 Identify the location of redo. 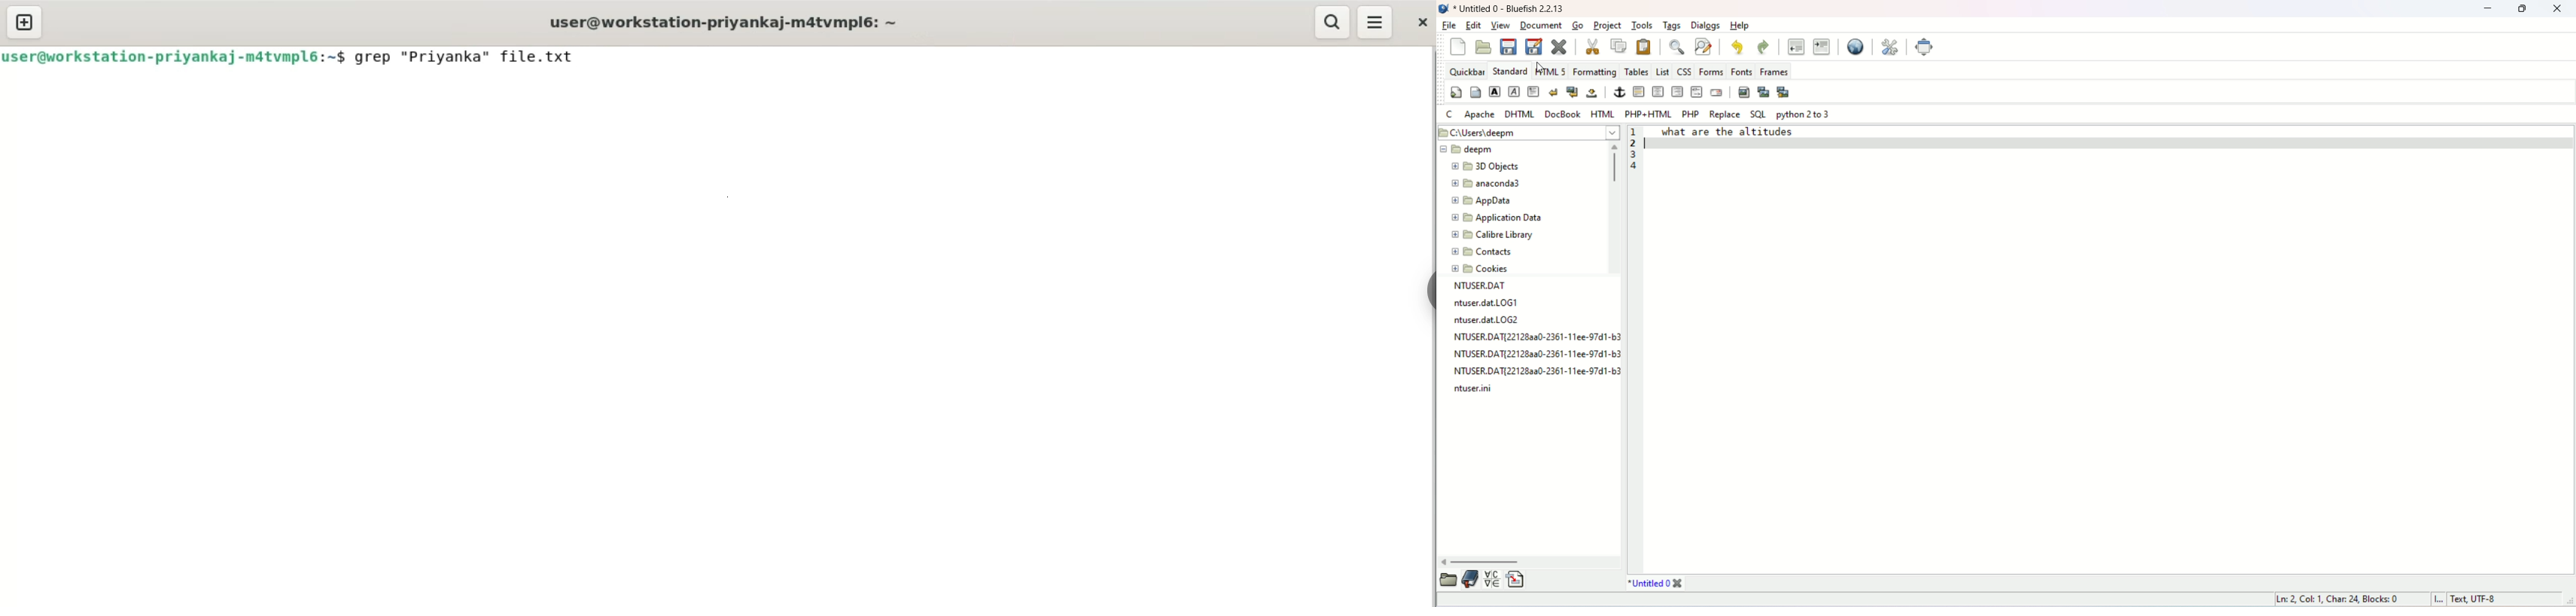
(1762, 47).